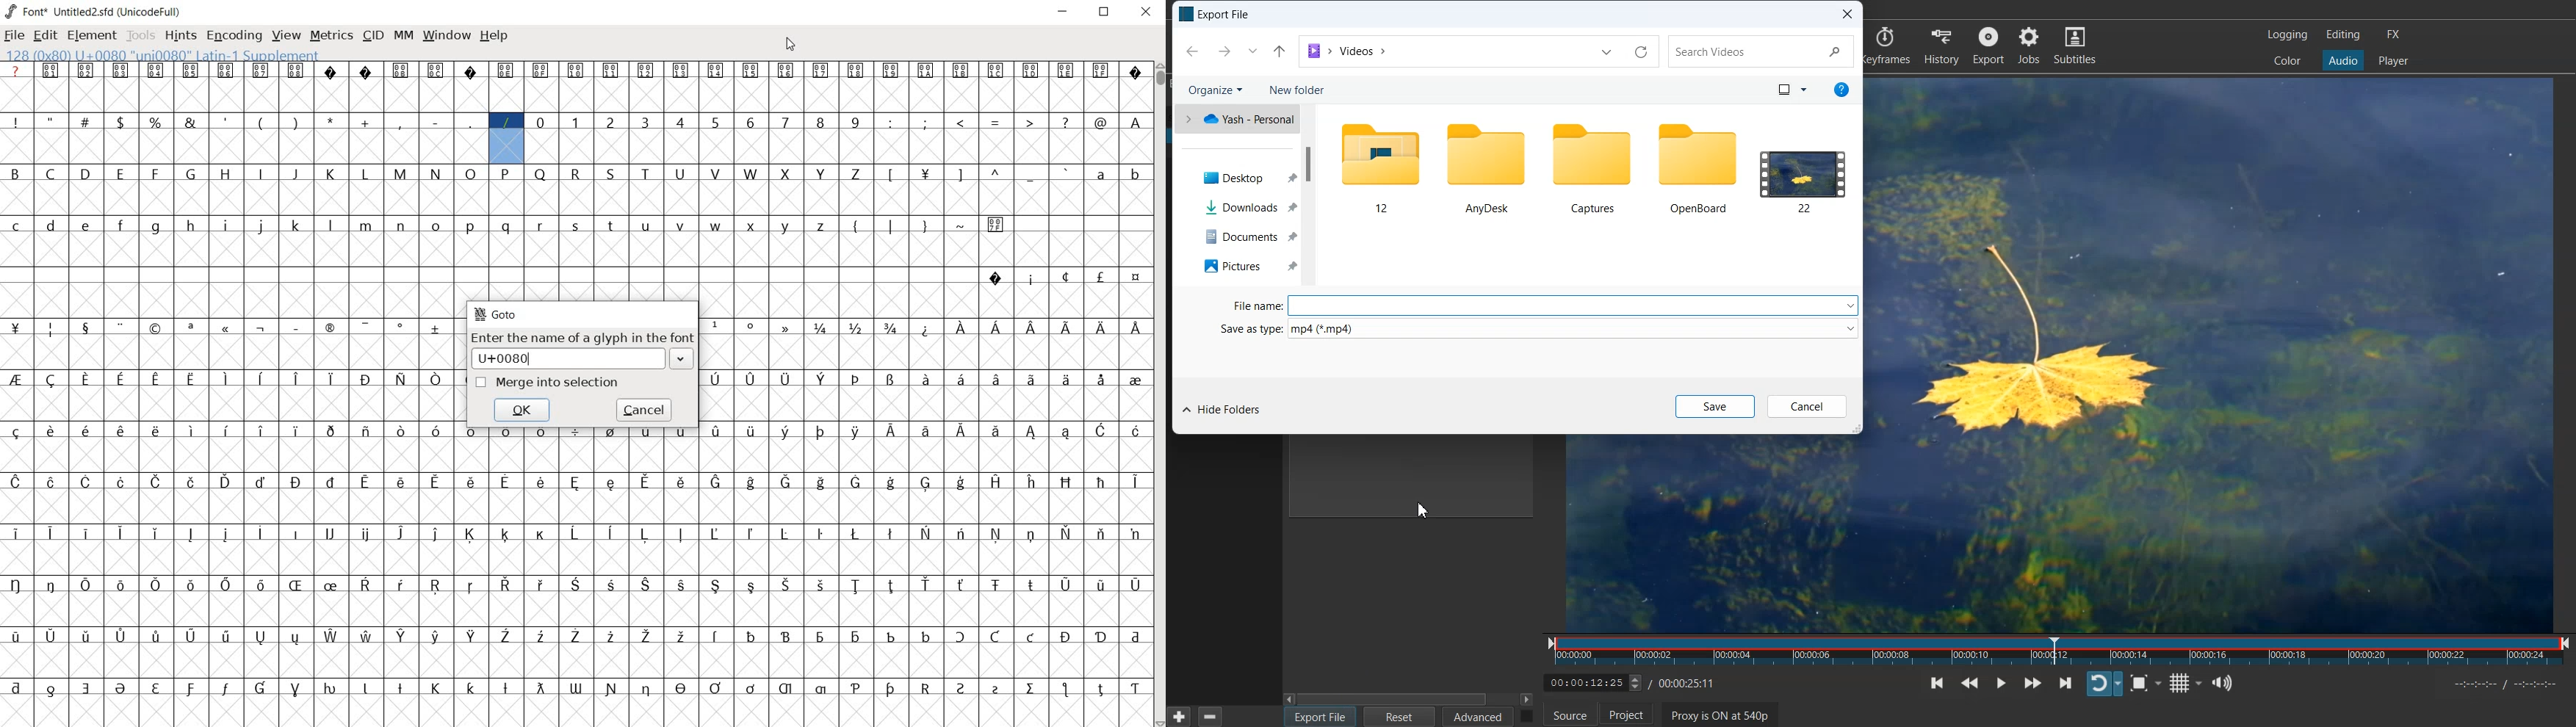 The height and width of the screenshot is (728, 2576). Describe the element at coordinates (51, 636) in the screenshot. I see `glyph` at that location.